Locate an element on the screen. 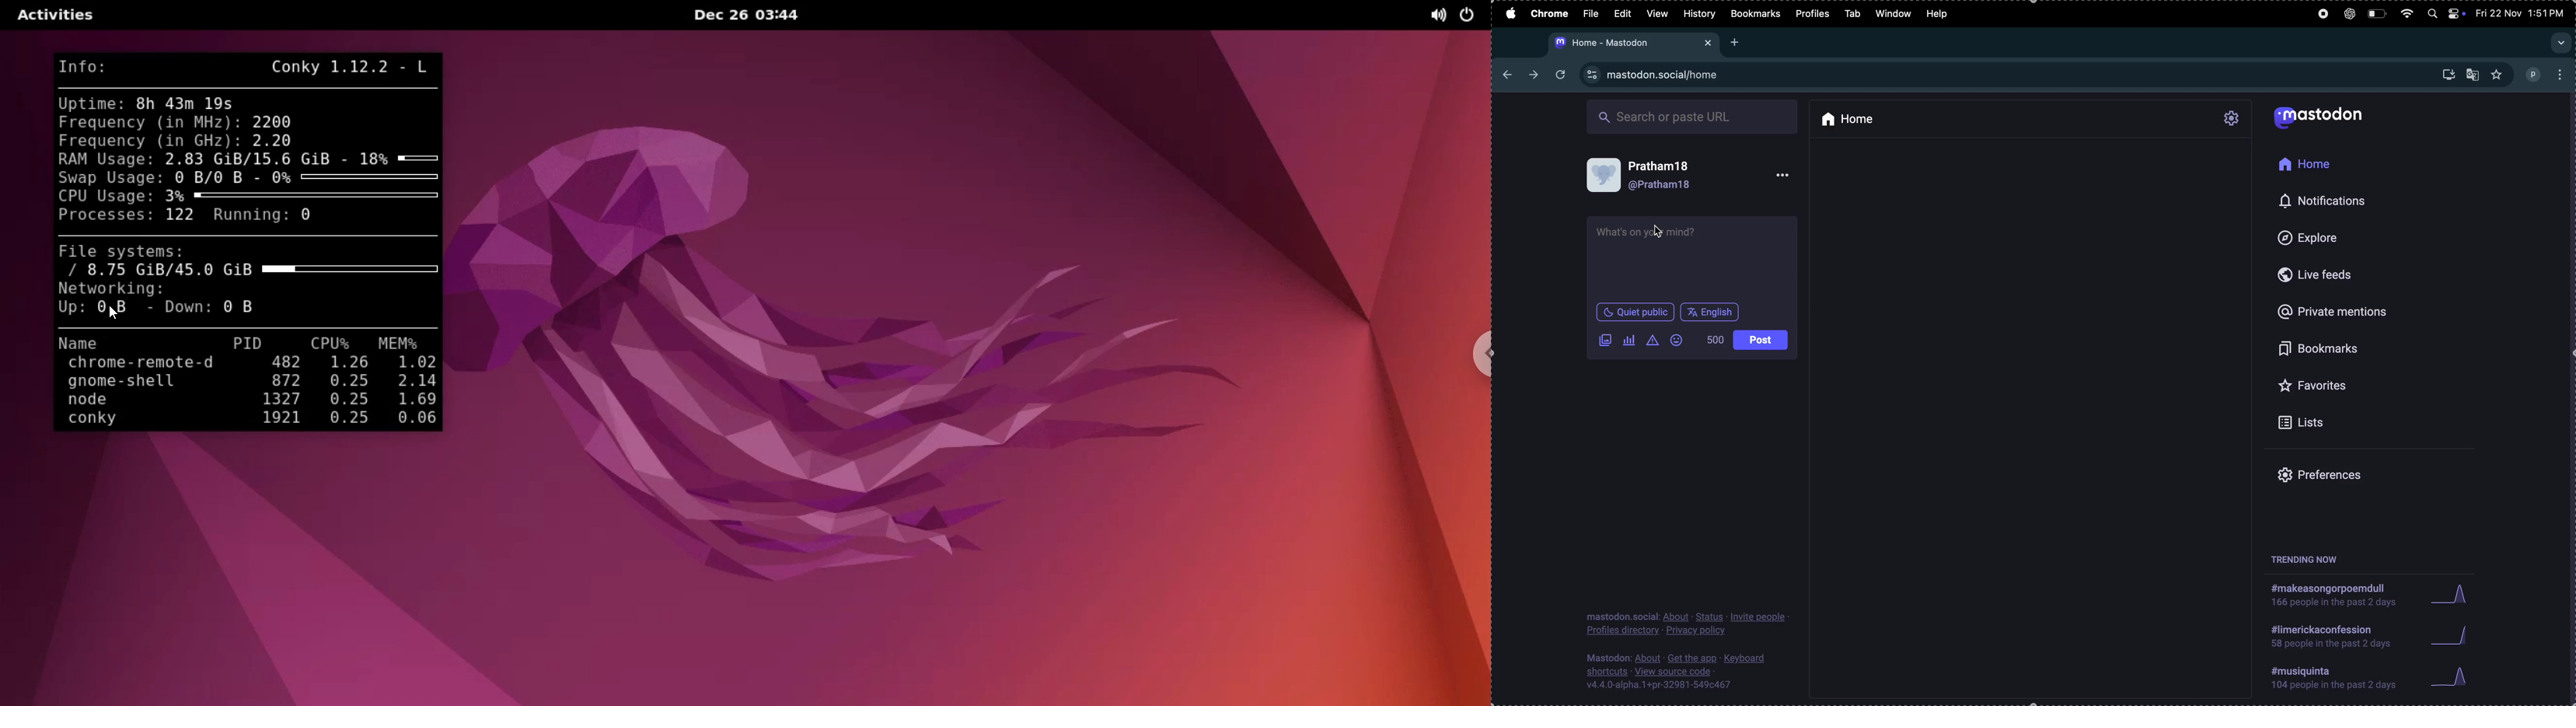 This screenshot has width=2576, height=728. quiet in public is located at coordinates (1636, 312).